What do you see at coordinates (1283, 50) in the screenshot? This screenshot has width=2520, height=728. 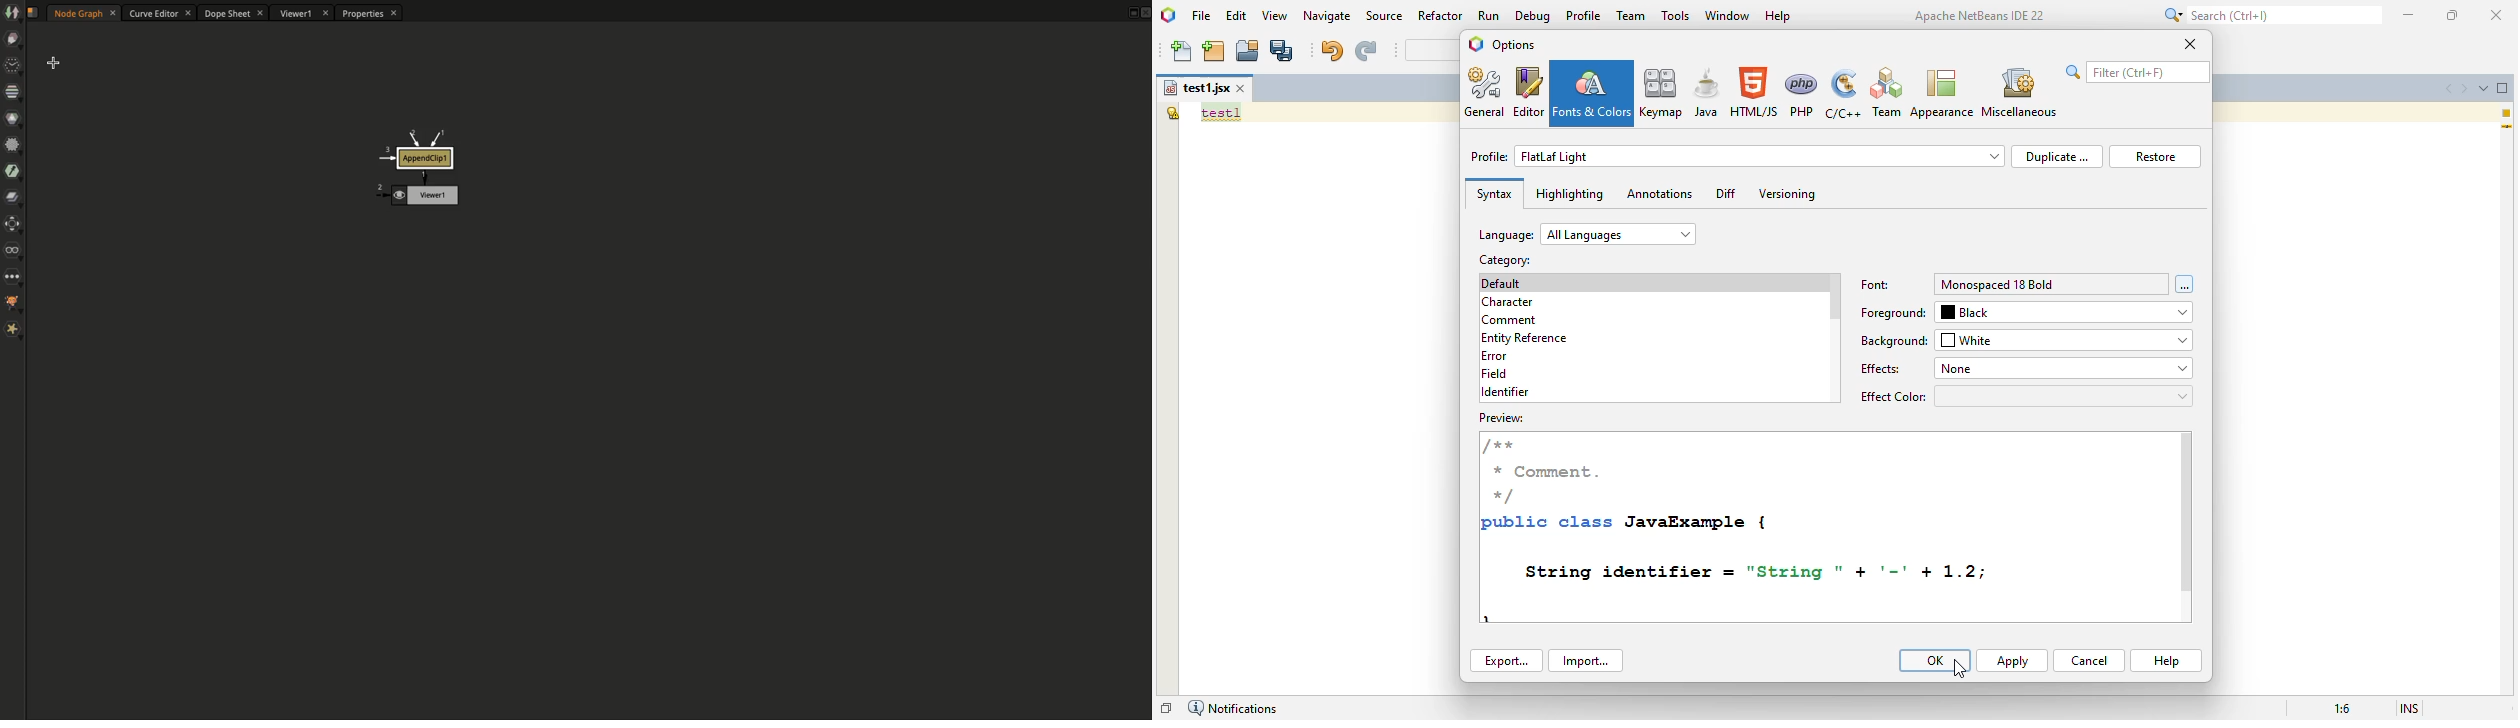 I see `save all` at bounding box center [1283, 50].